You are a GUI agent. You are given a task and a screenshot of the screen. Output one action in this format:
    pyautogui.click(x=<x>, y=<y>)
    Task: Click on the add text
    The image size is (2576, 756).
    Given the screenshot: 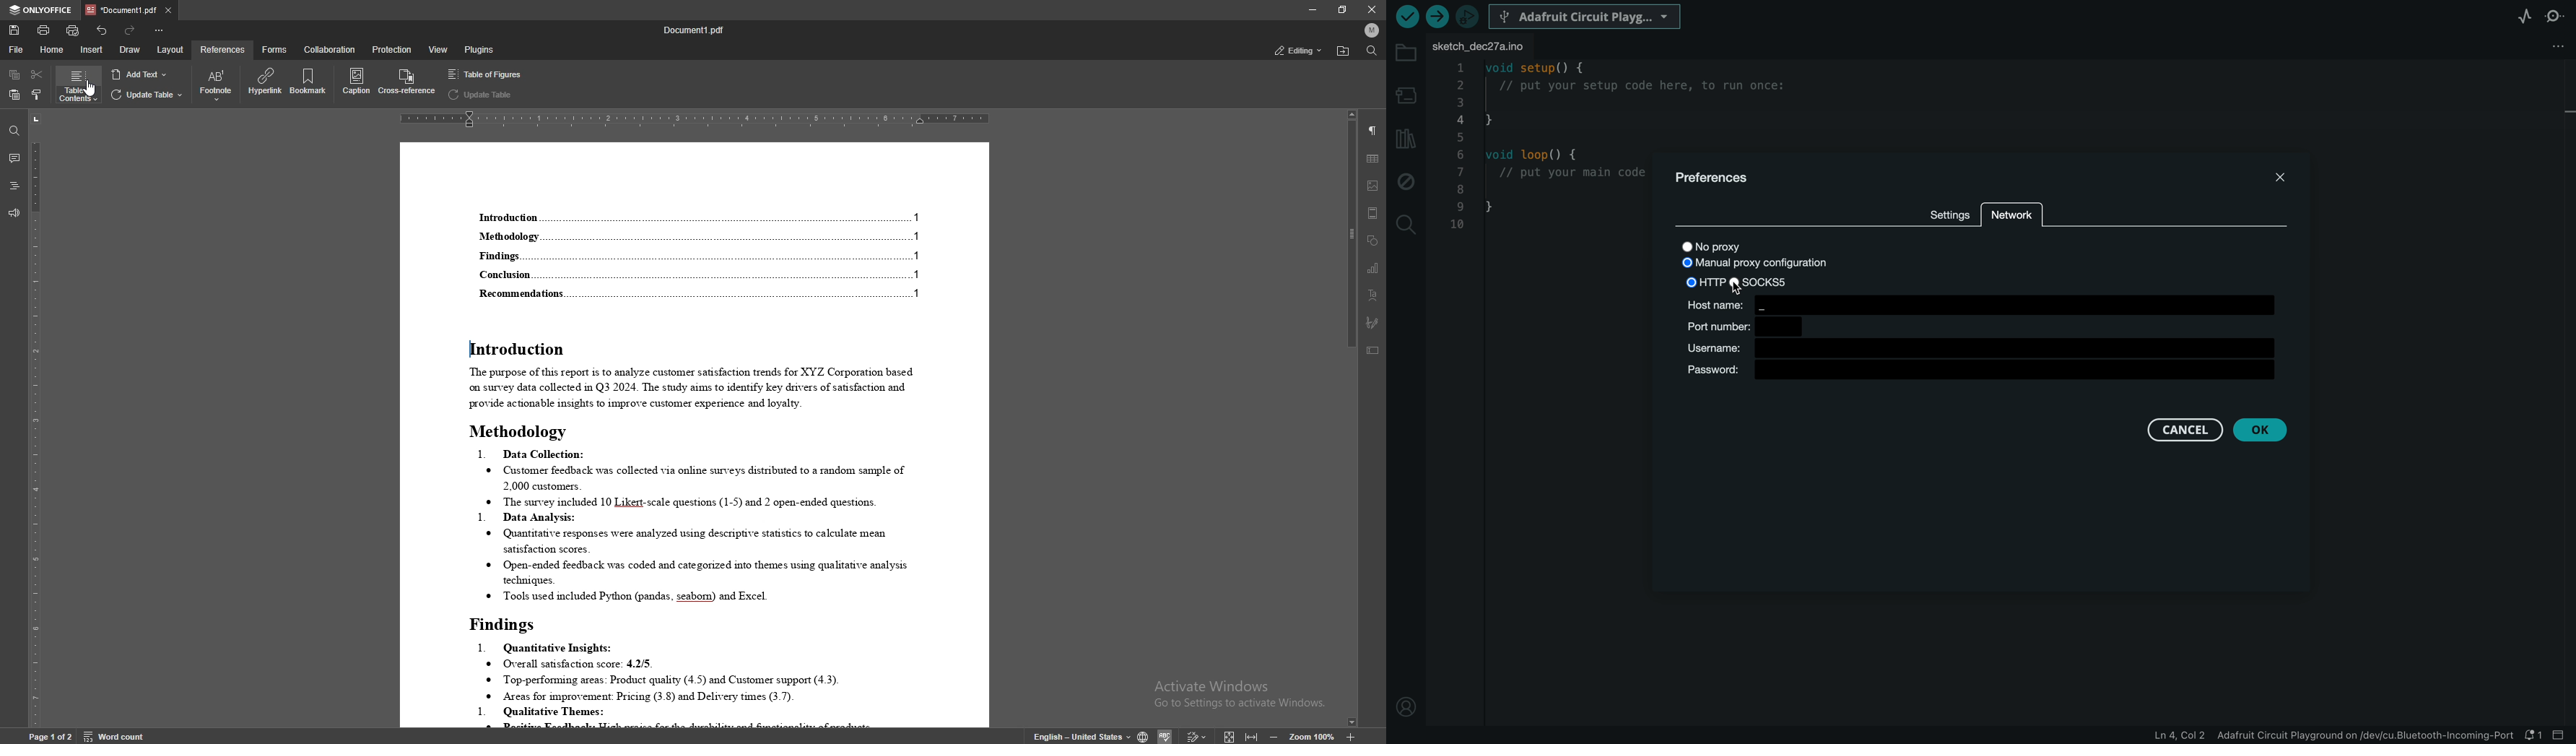 What is the action you would take?
    pyautogui.click(x=142, y=73)
    